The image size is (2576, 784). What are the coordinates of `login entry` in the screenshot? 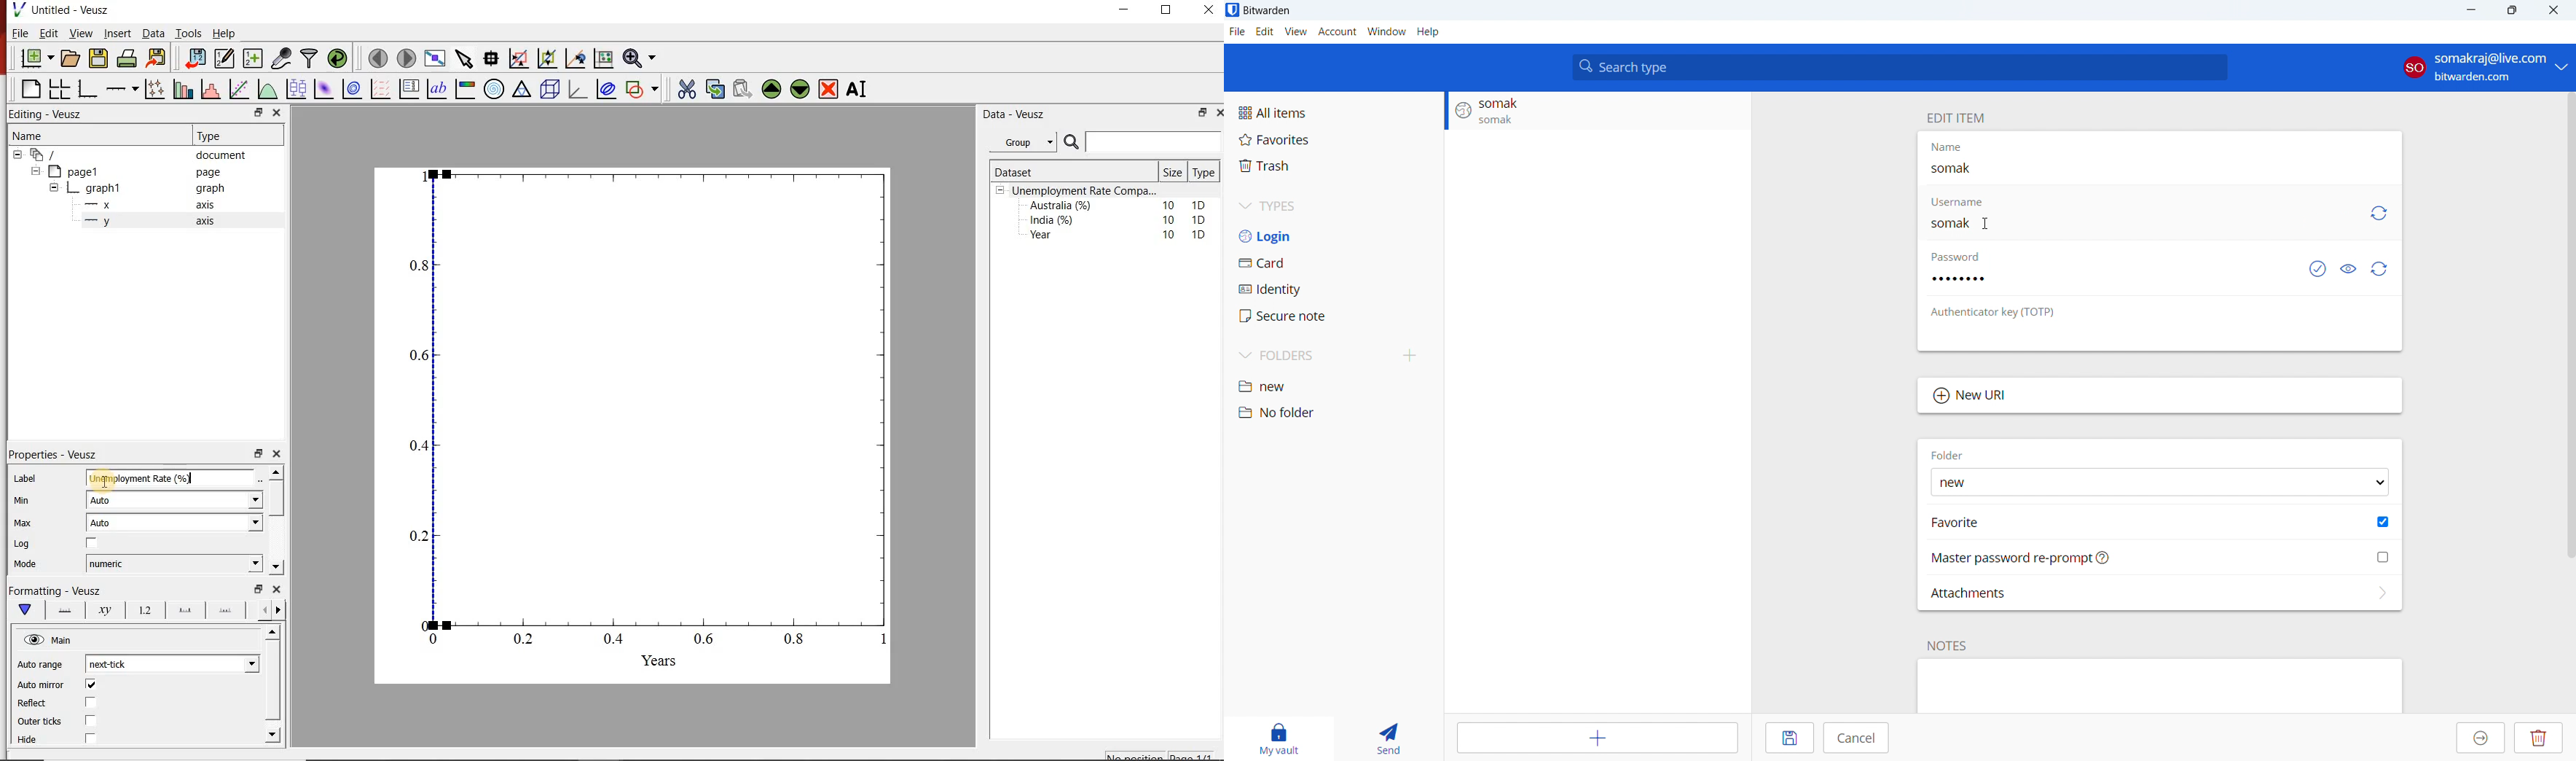 It's located at (1597, 111).